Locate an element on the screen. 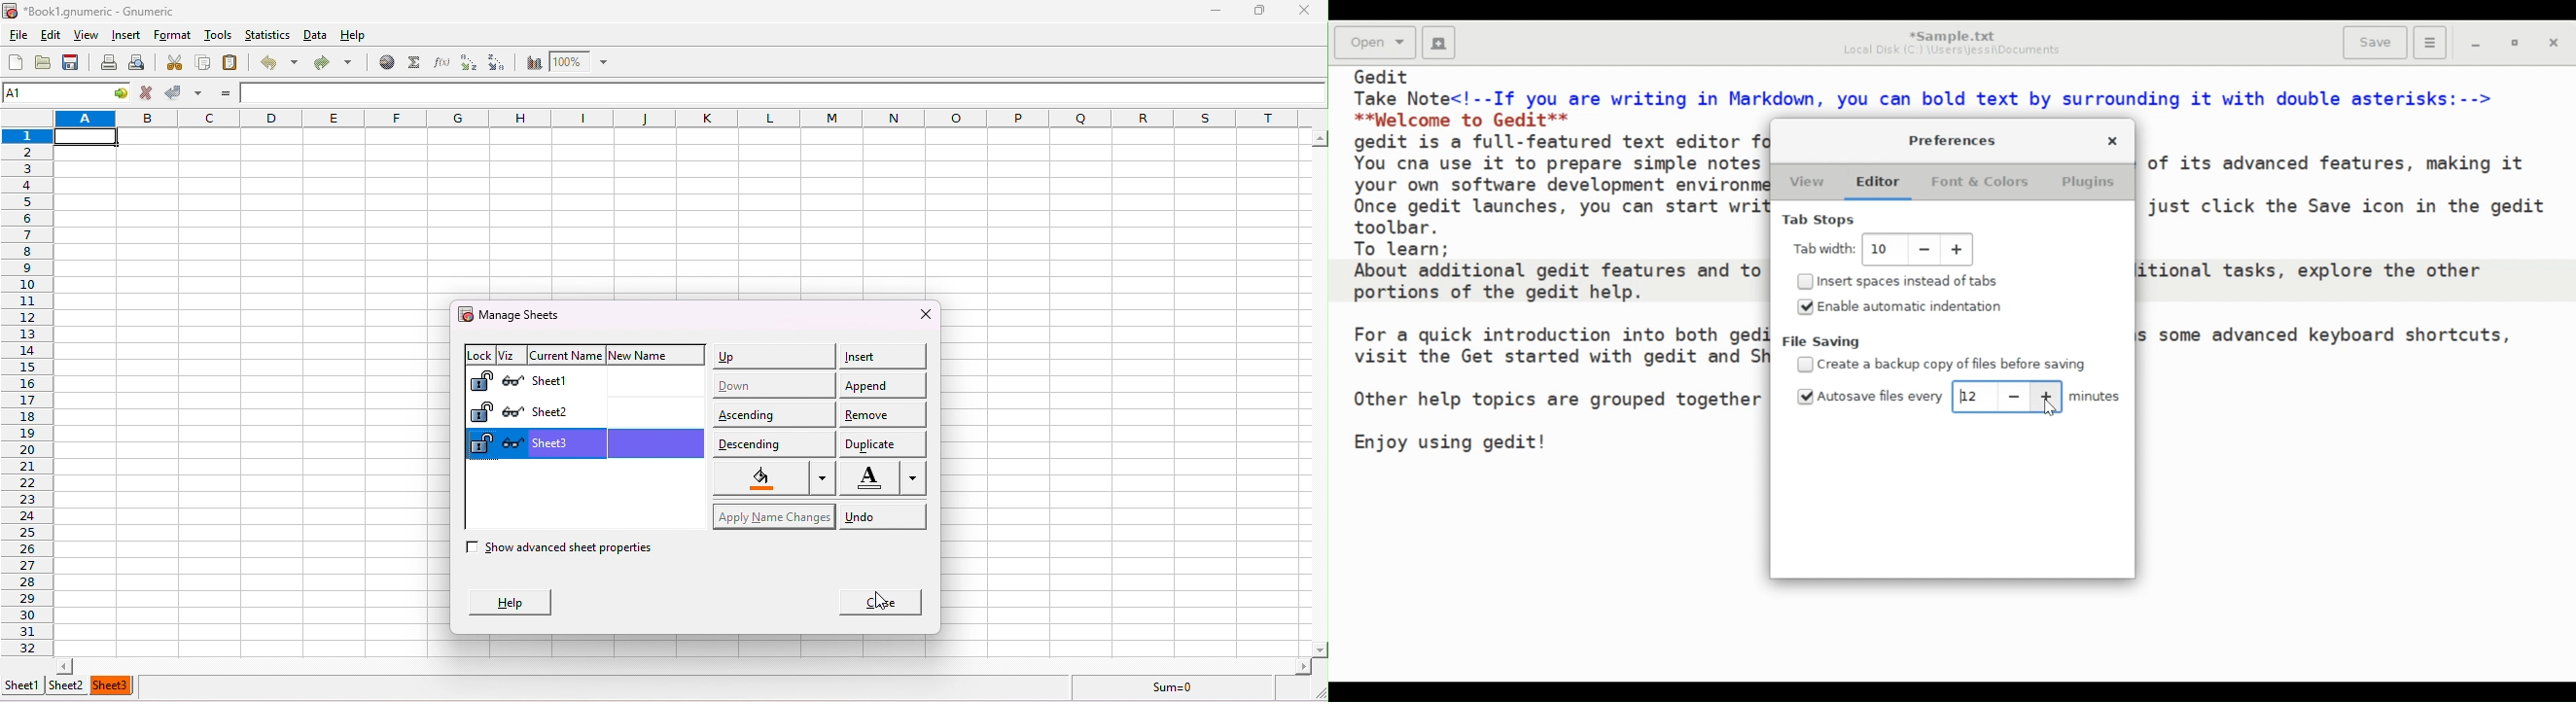  create a new workbook is located at coordinates (15, 62).